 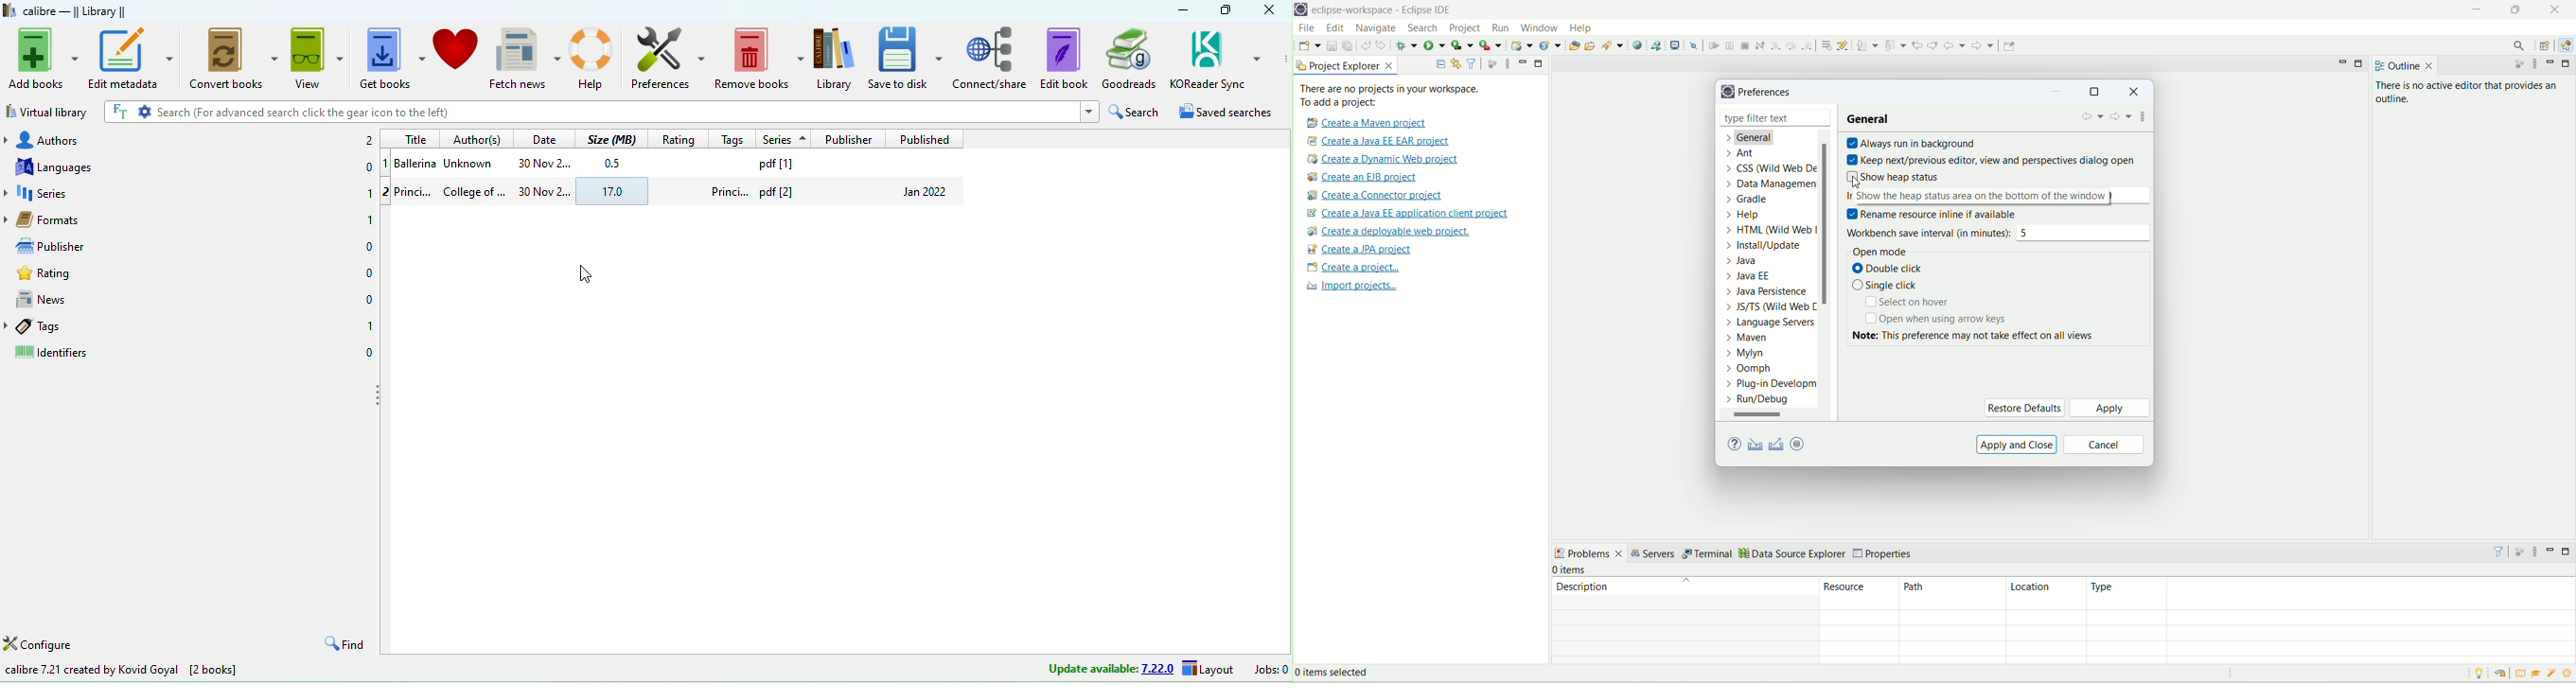 What do you see at coordinates (1767, 309) in the screenshot?
I see `JS/TS` at bounding box center [1767, 309].